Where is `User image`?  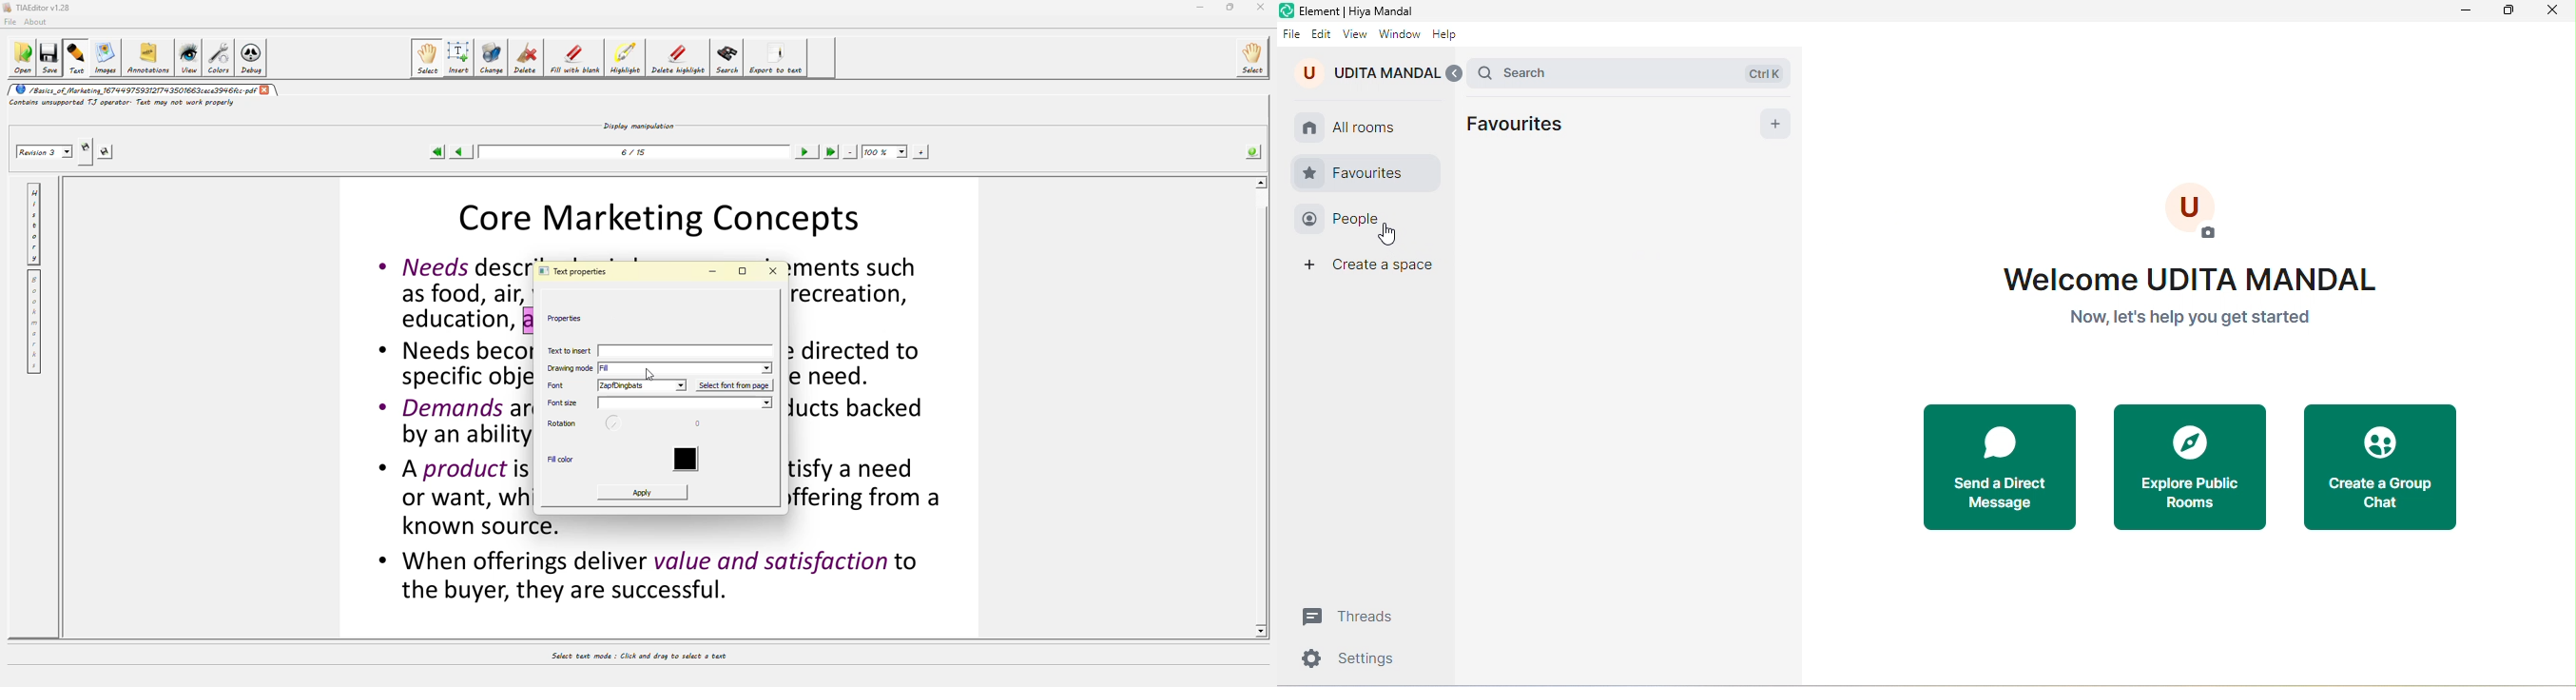
User image is located at coordinates (2192, 208).